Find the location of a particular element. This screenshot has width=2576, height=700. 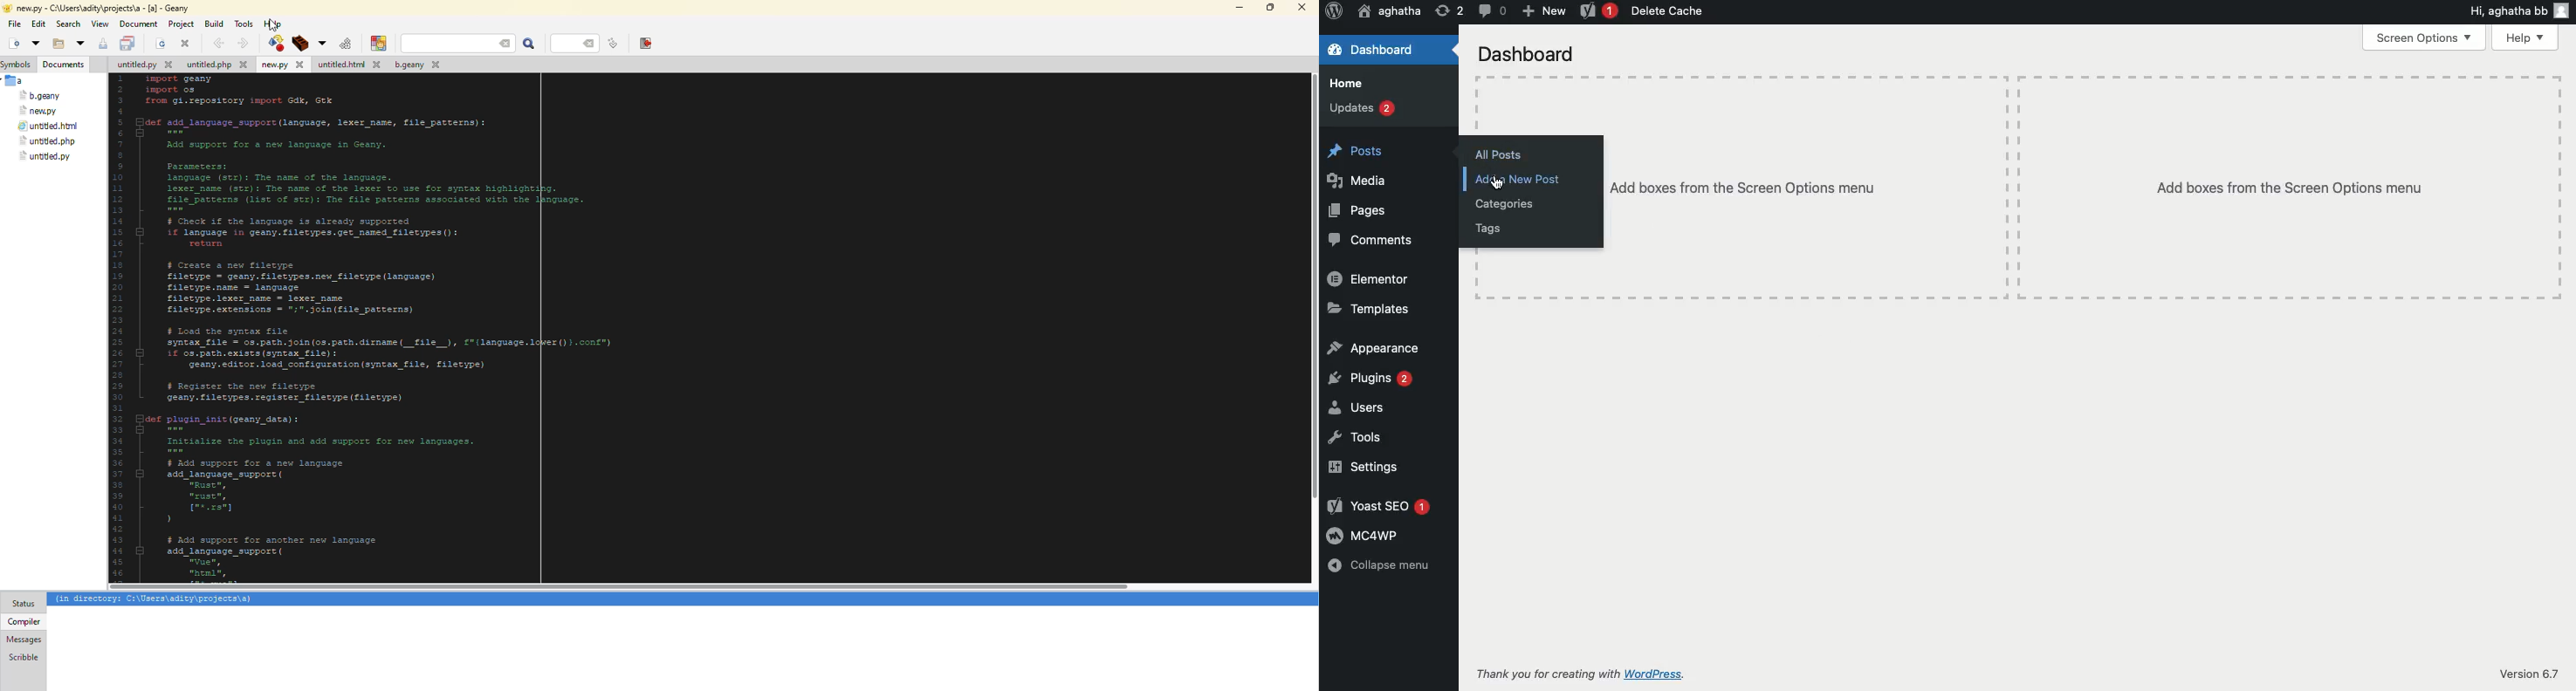

Yoast SEO & is located at coordinates (1380, 507).